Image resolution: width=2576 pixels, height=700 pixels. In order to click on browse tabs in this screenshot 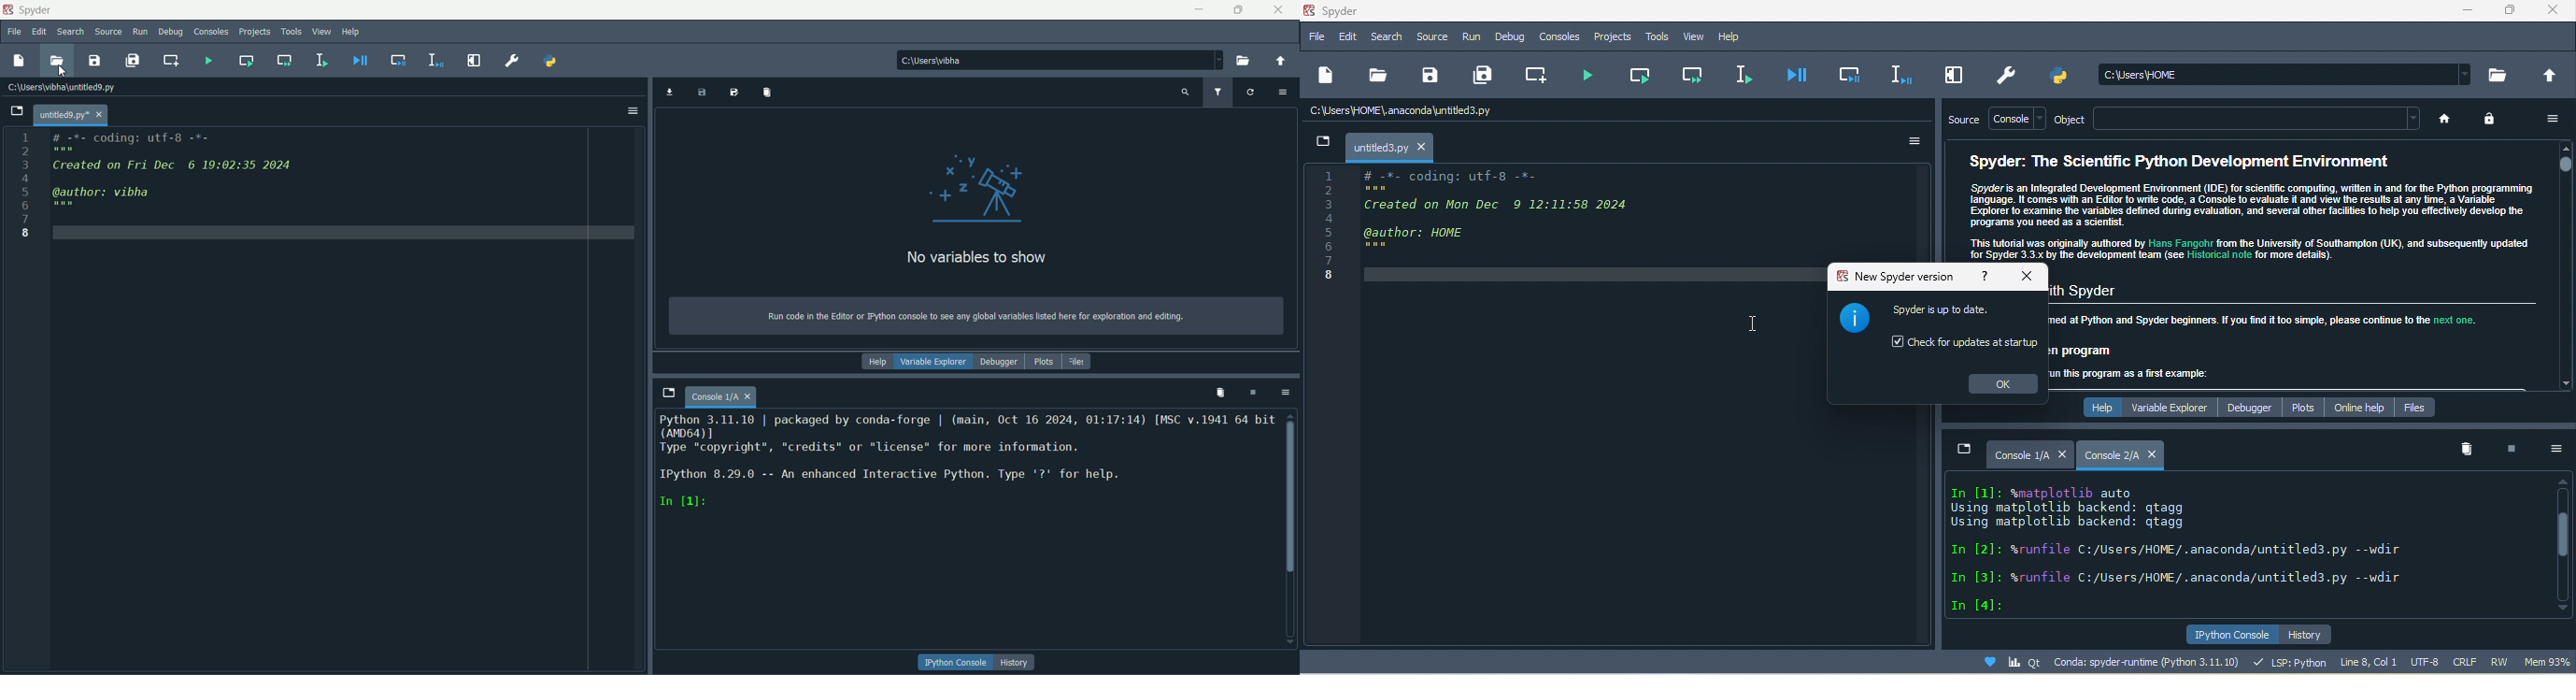, I will do `click(669, 392)`.